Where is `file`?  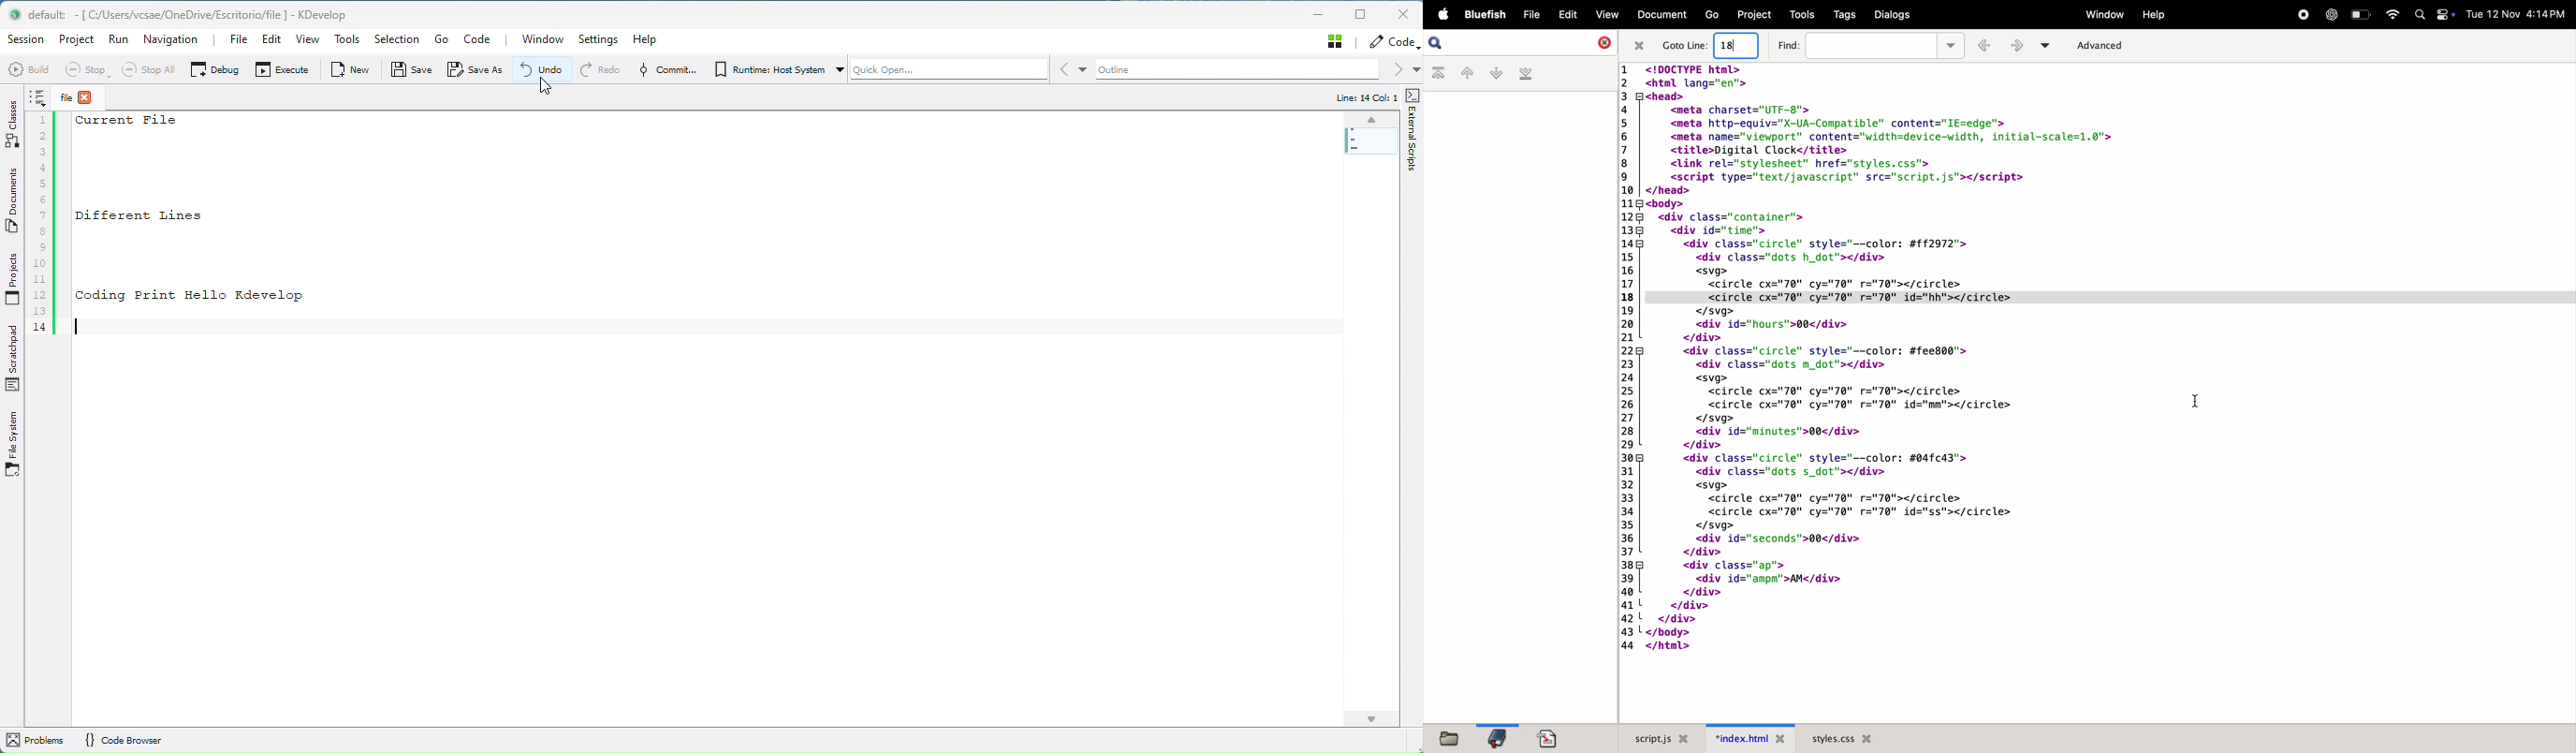 file is located at coordinates (1453, 738).